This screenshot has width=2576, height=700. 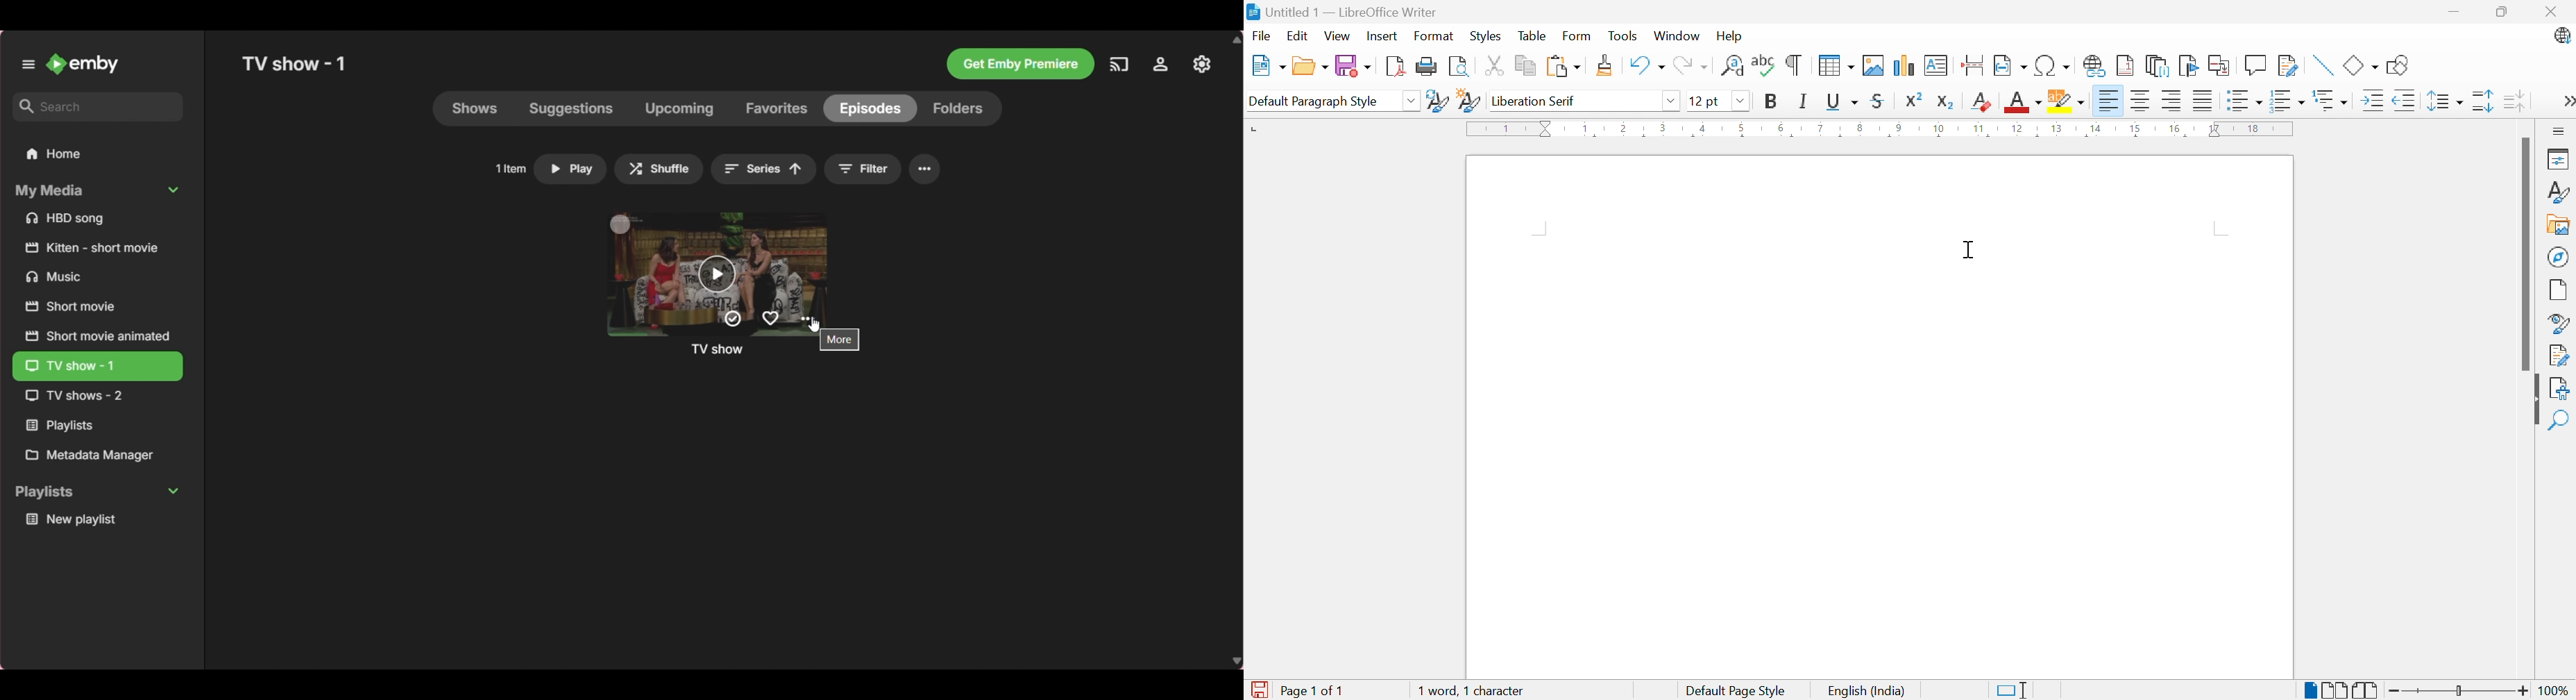 What do you see at coordinates (2360, 64) in the screenshot?
I see `Basic Shapes` at bounding box center [2360, 64].